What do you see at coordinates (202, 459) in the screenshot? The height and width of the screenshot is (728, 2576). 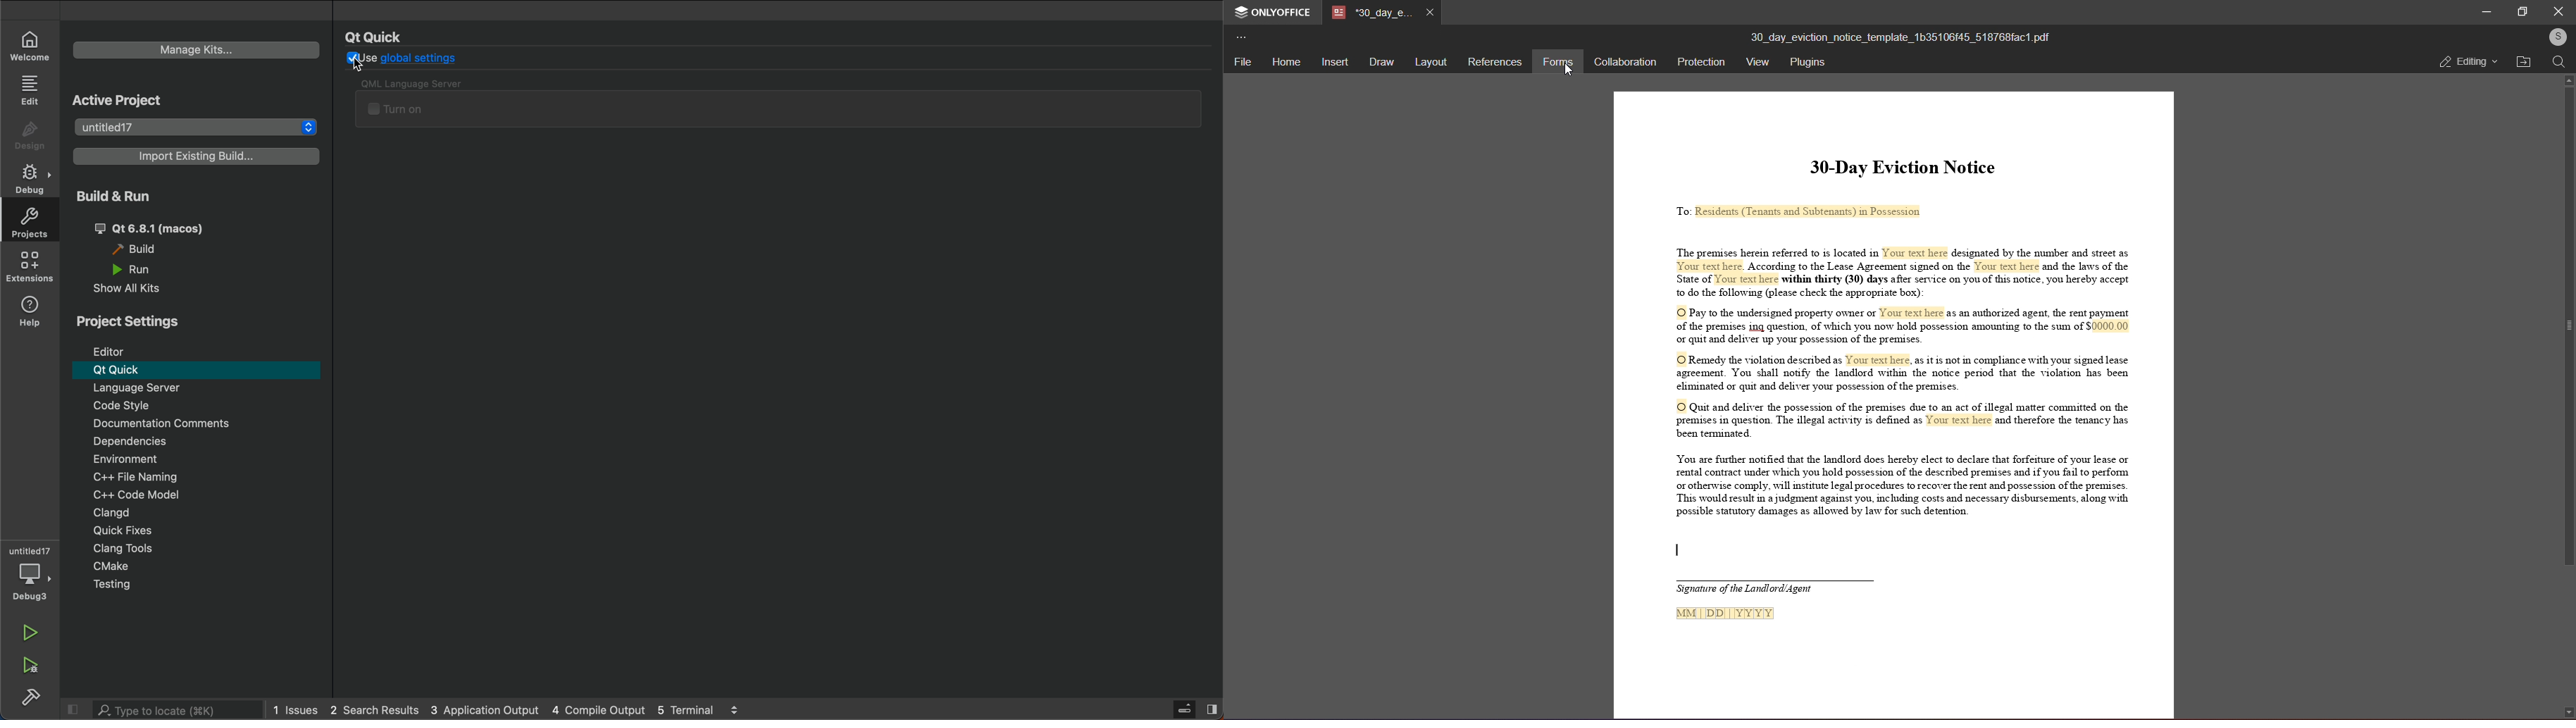 I see `Environment ` at bounding box center [202, 459].